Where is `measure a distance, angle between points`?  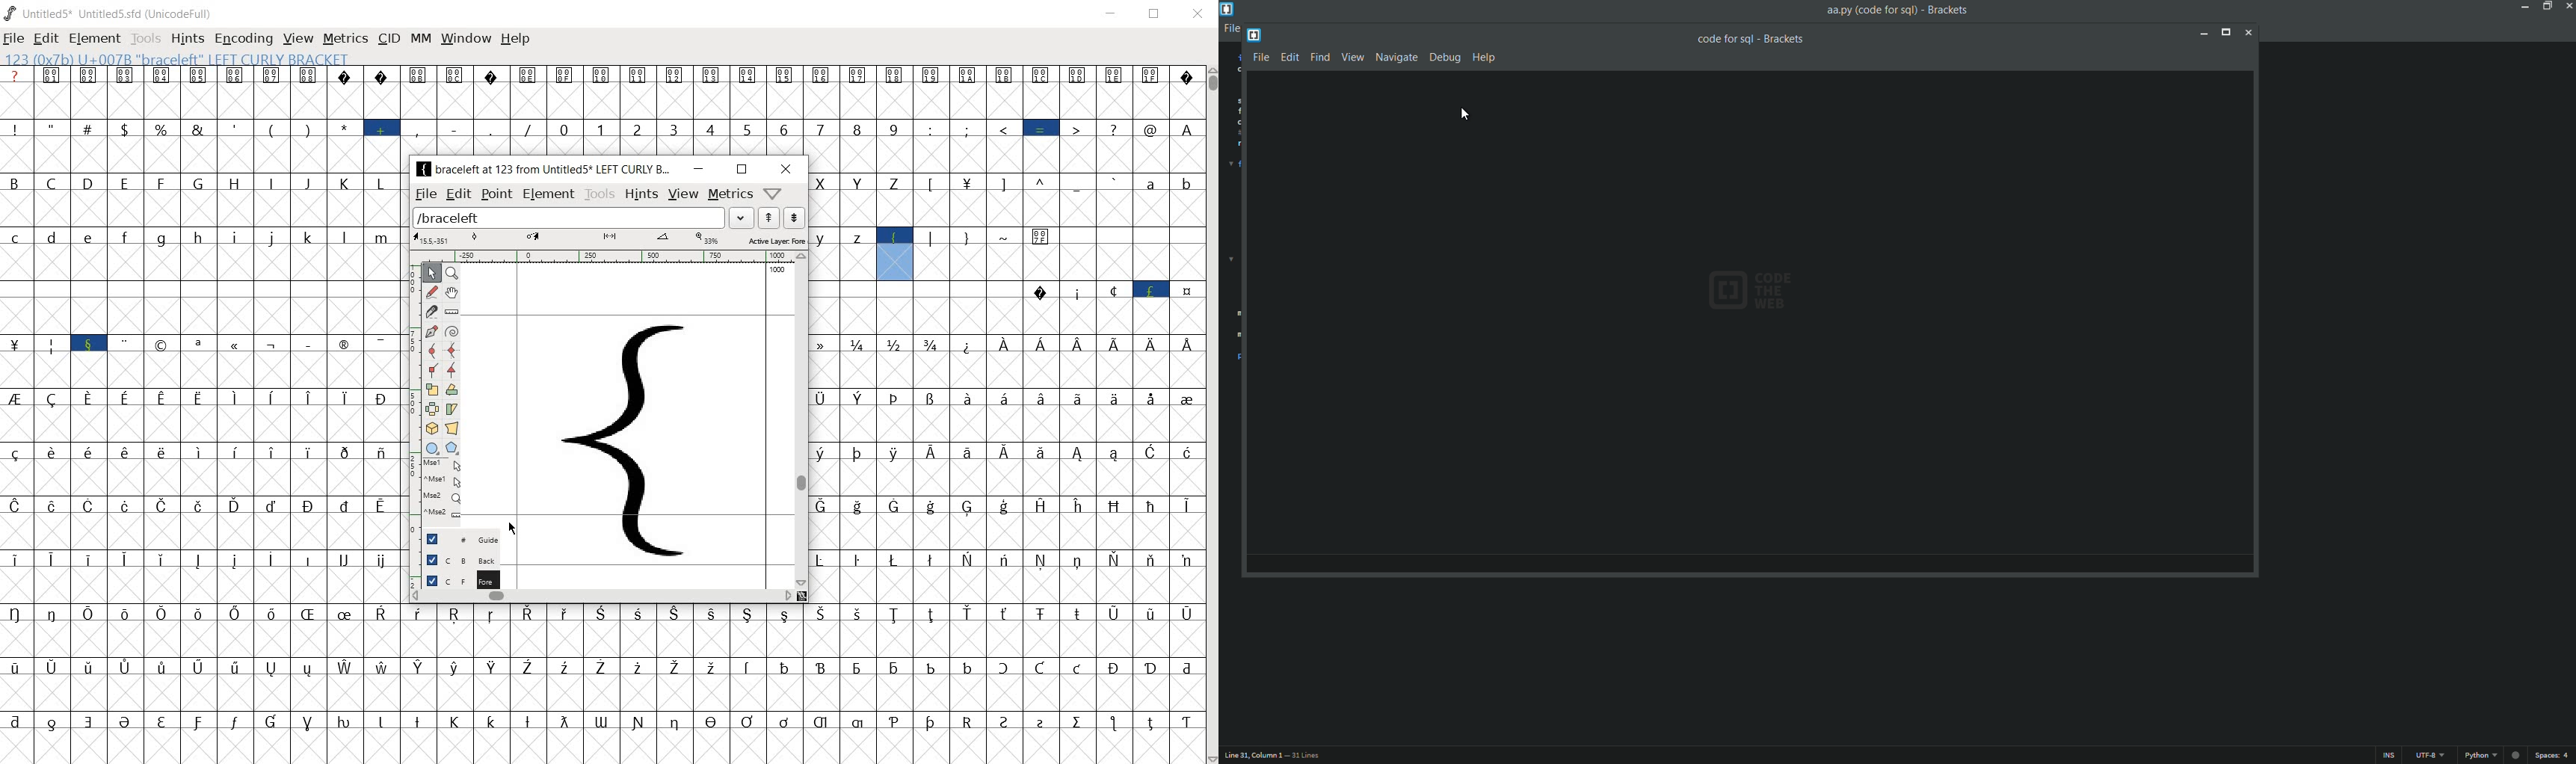
measure a distance, angle between points is located at coordinates (452, 312).